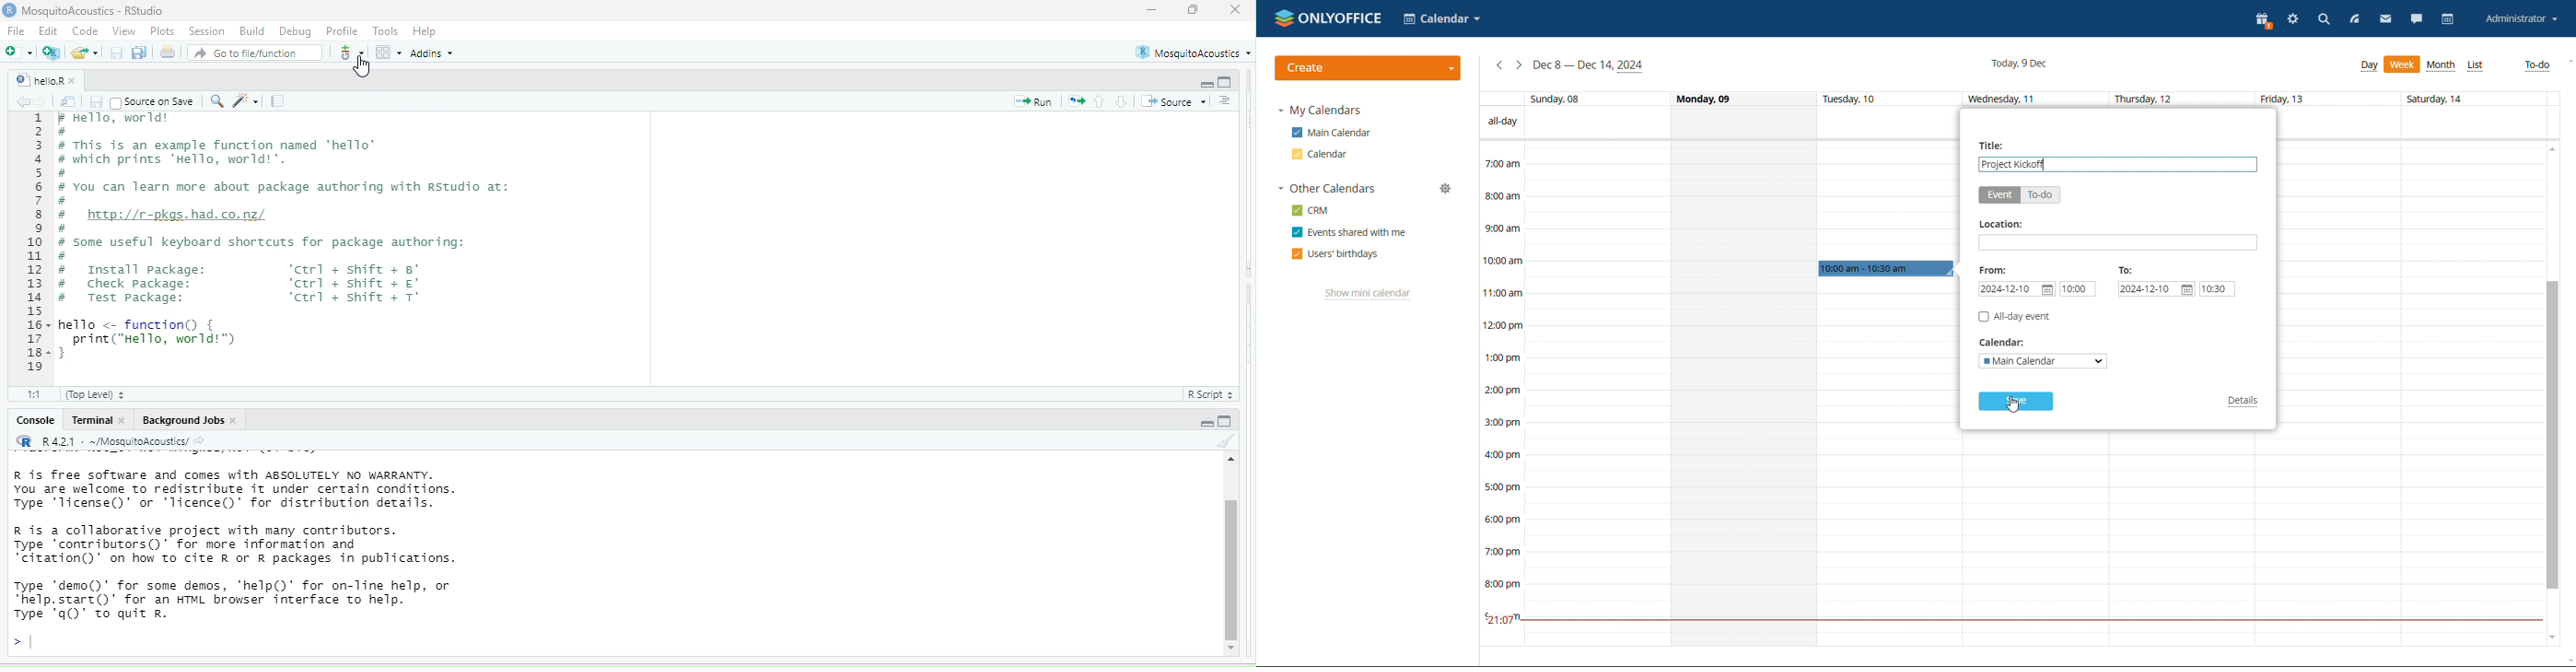  I want to click on close, so click(1235, 11).